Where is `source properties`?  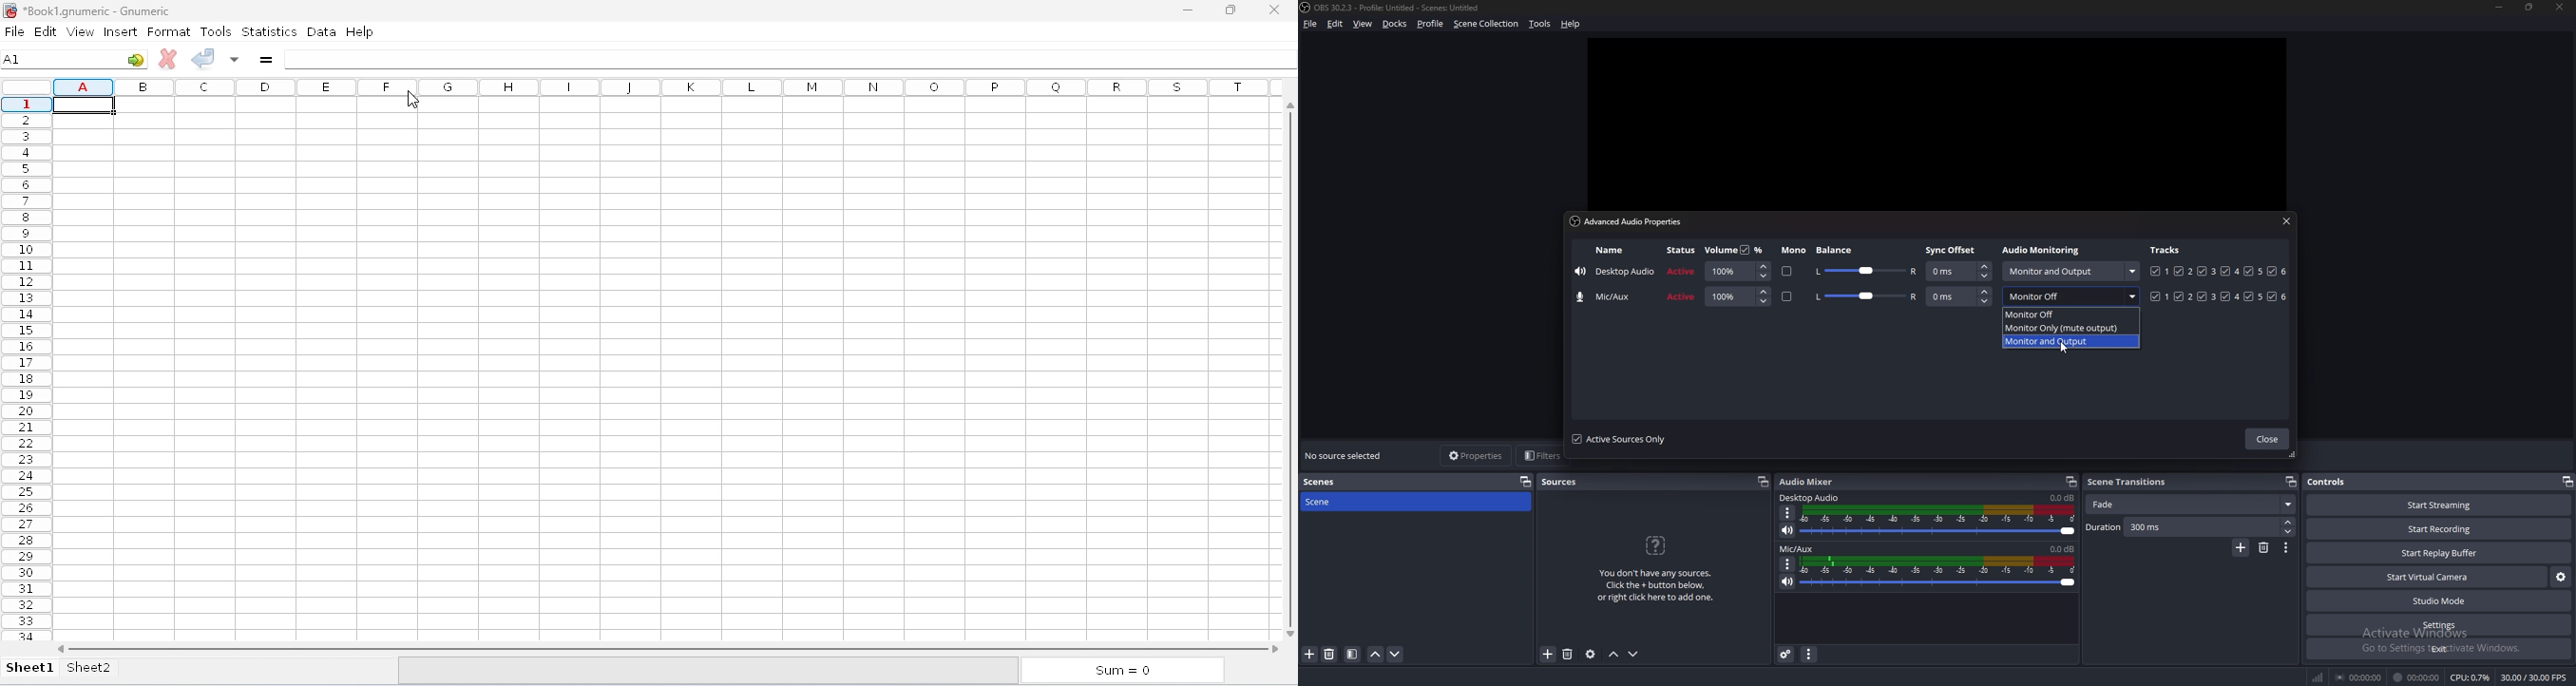
source properties is located at coordinates (1592, 653).